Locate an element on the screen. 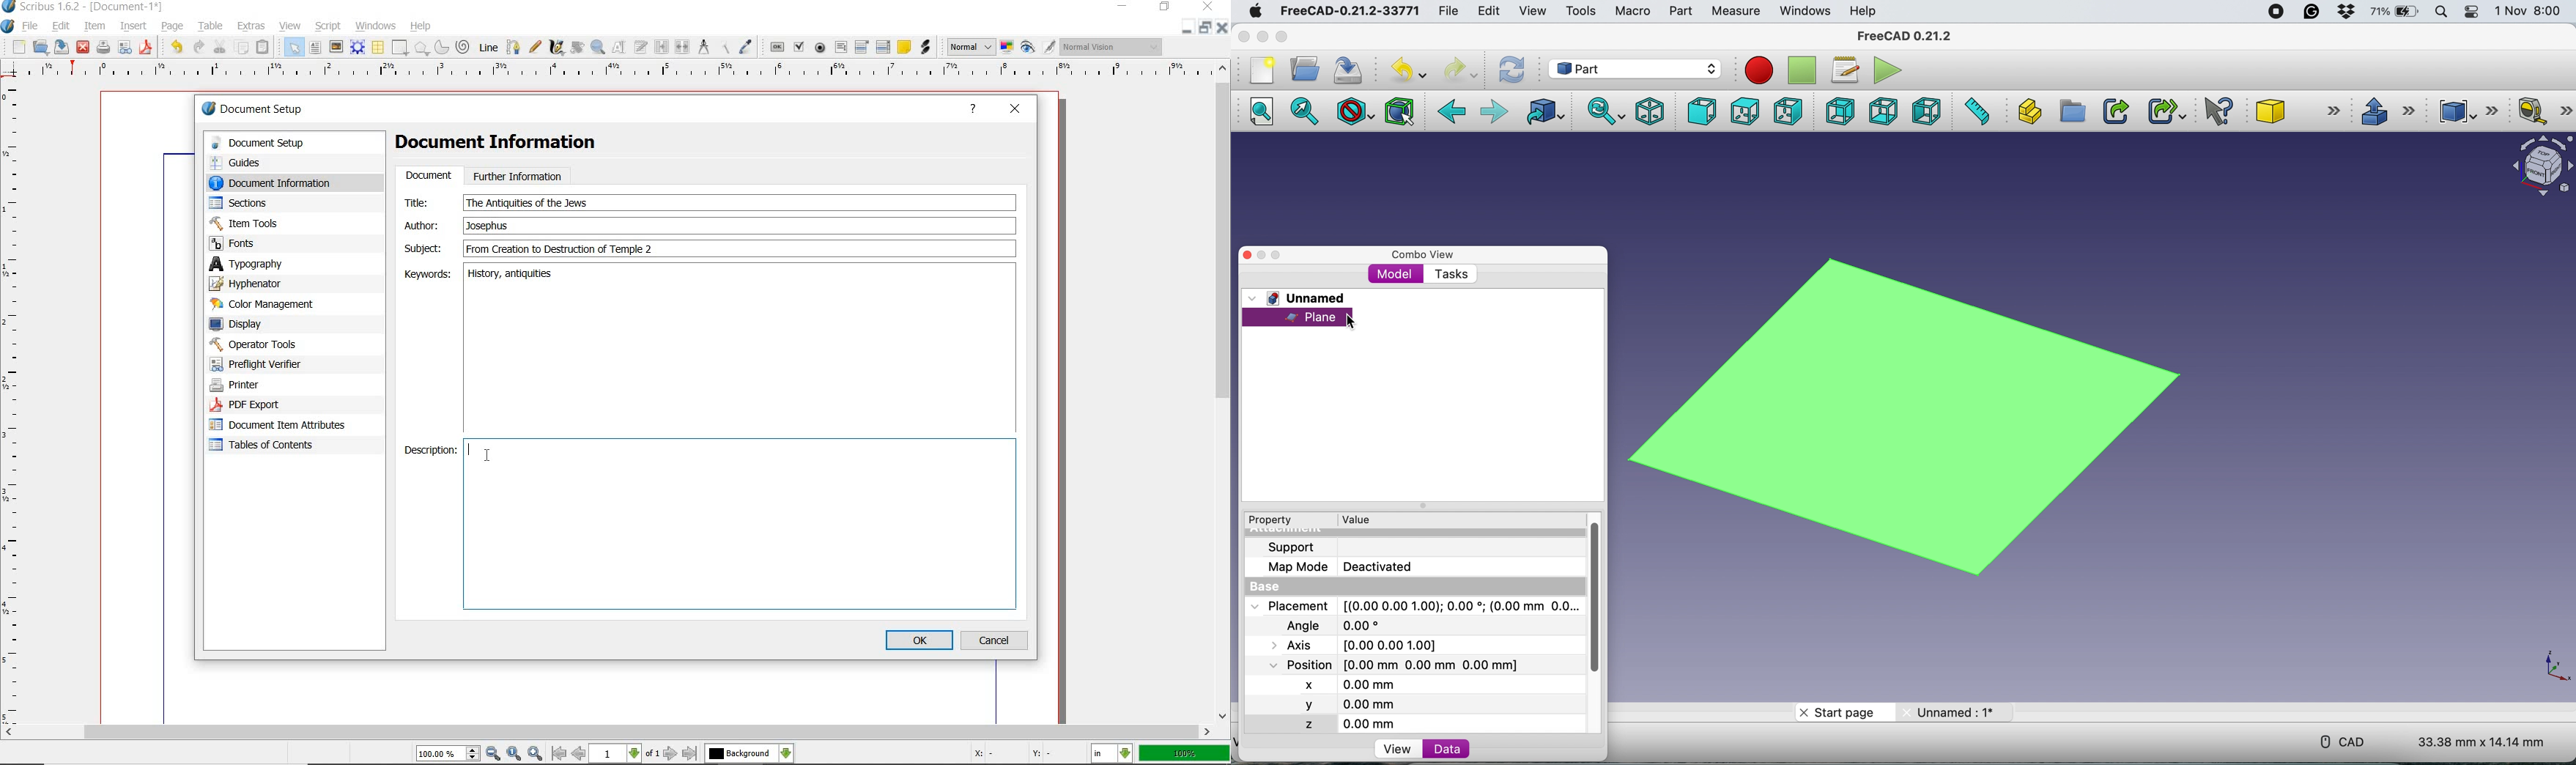  what's this is located at coordinates (2221, 109).